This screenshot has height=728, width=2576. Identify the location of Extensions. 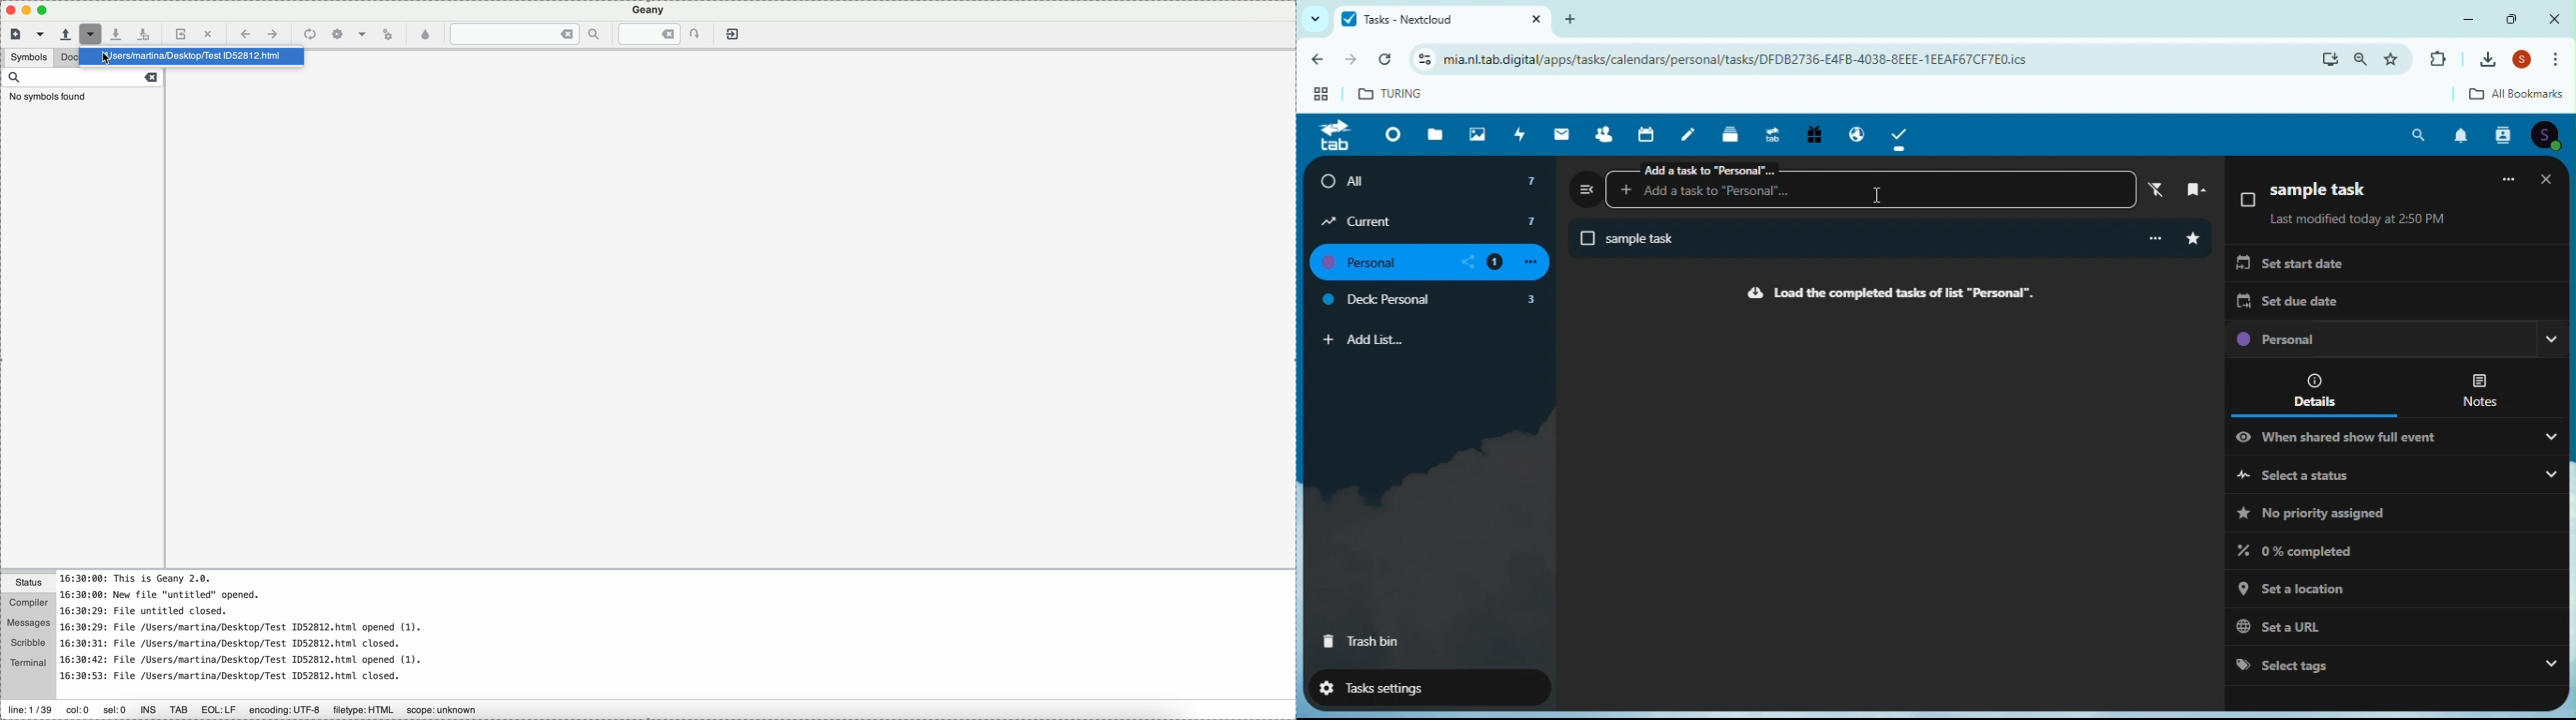
(2437, 60).